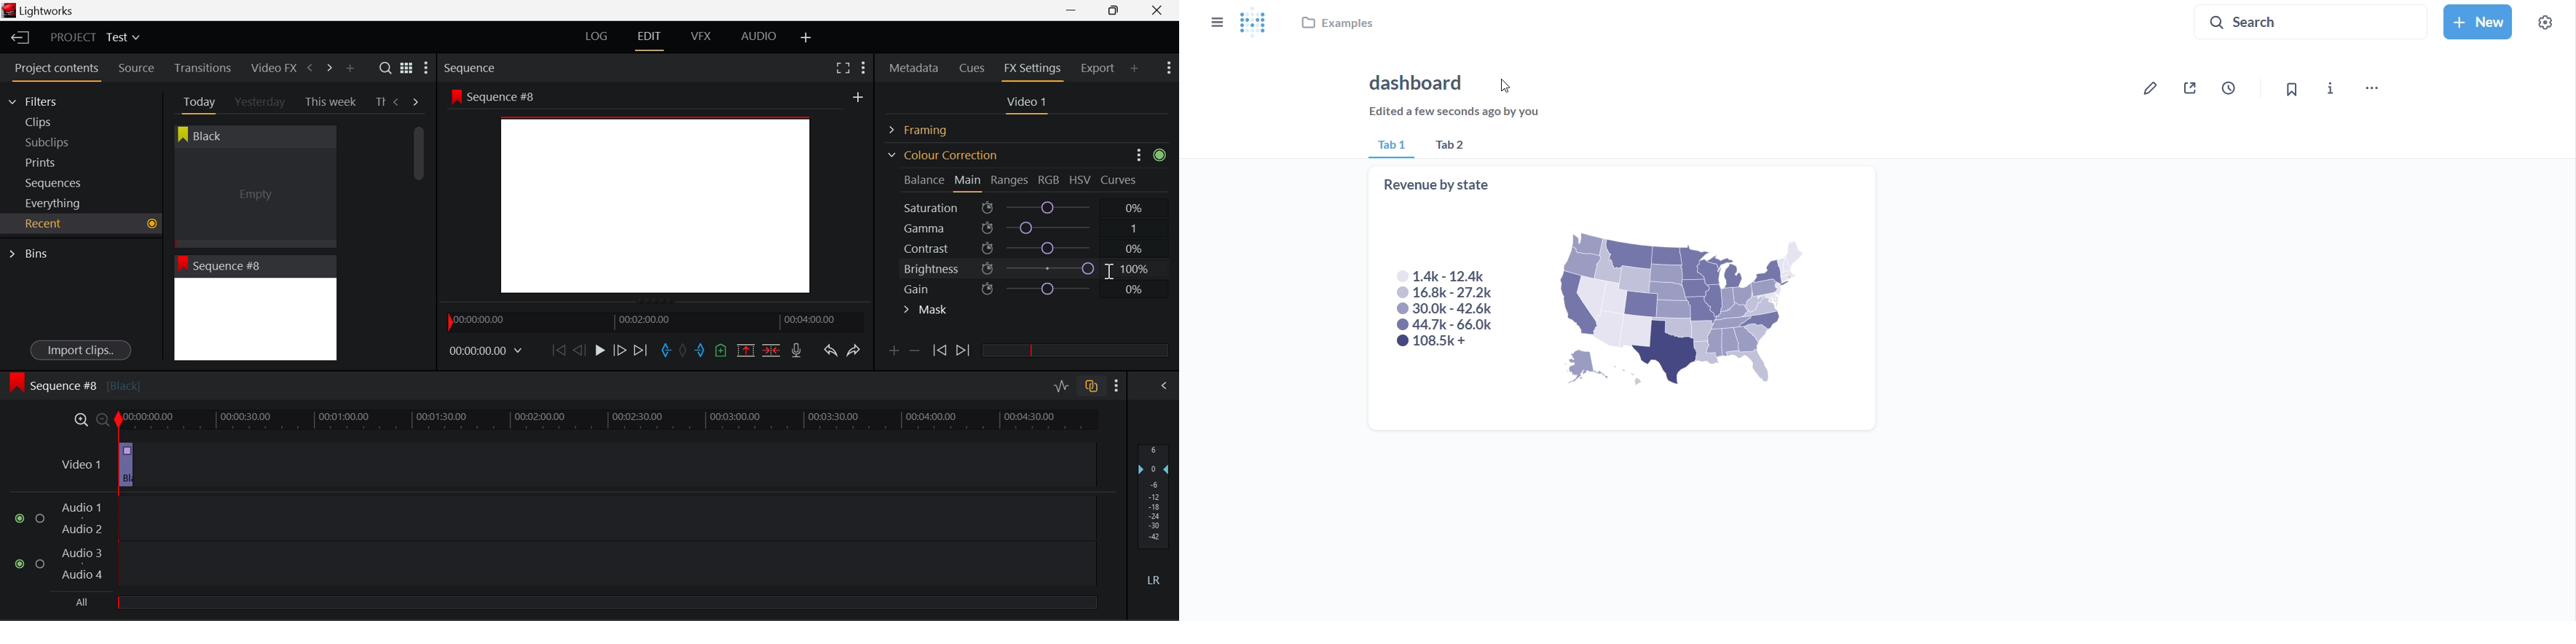 The width and height of the screenshot is (2576, 644). Describe the element at coordinates (55, 203) in the screenshot. I see `Everything` at that location.